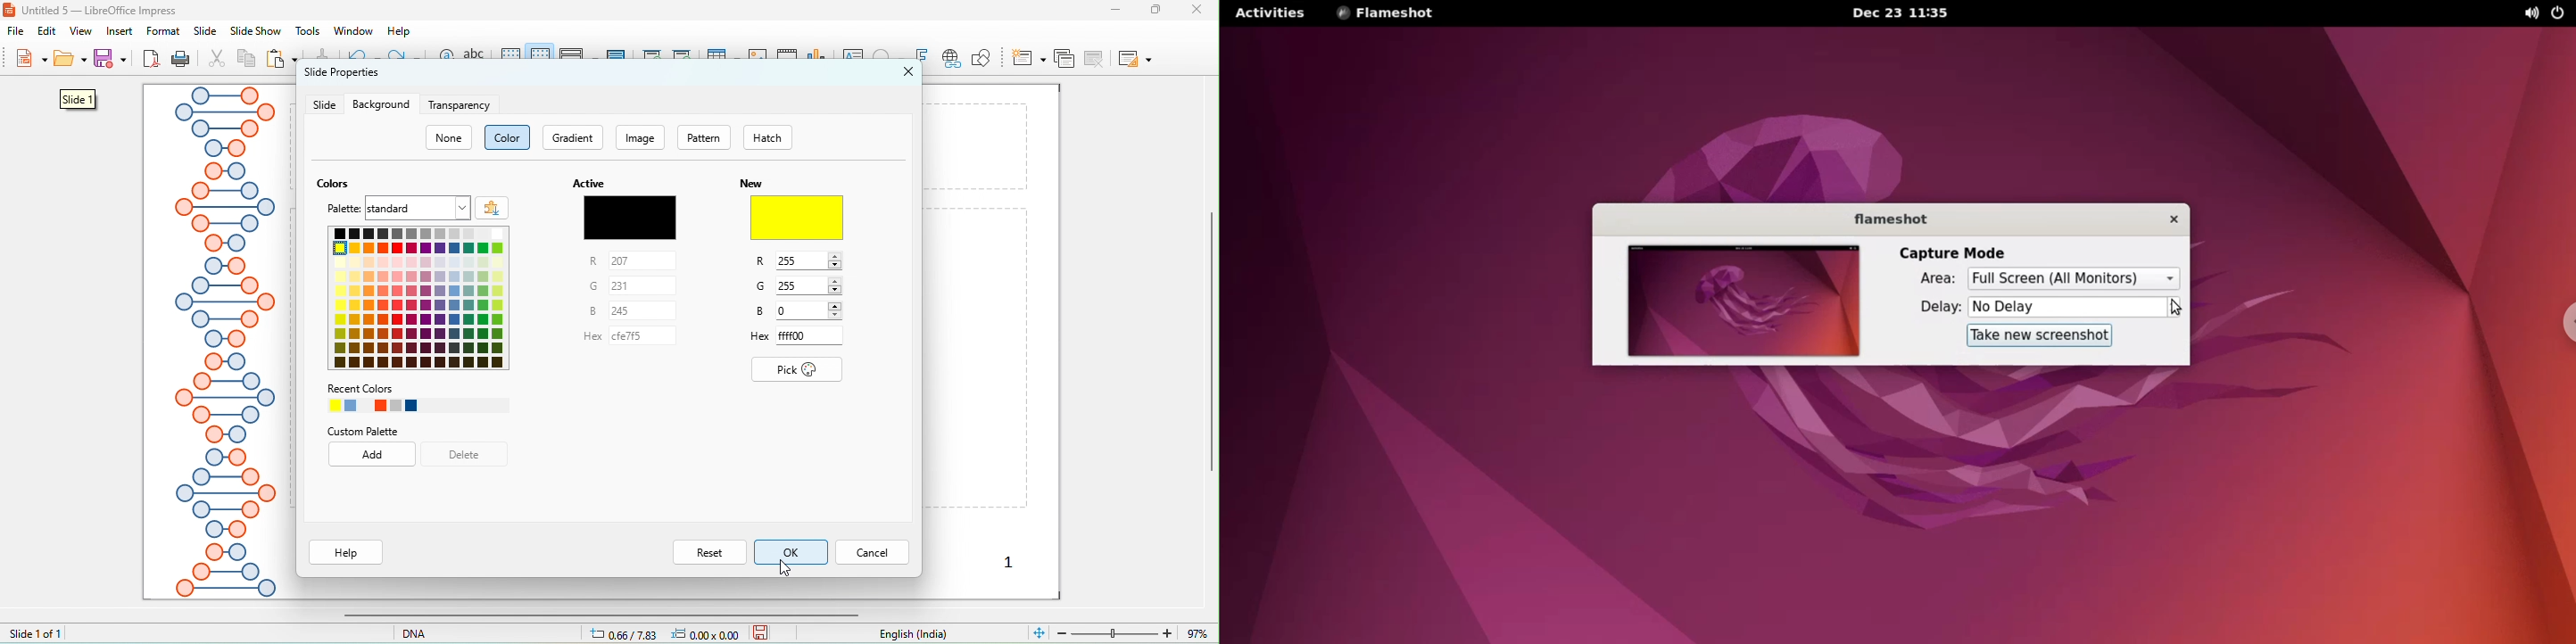  Describe the element at coordinates (653, 58) in the screenshot. I see `start from beginning` at that location.